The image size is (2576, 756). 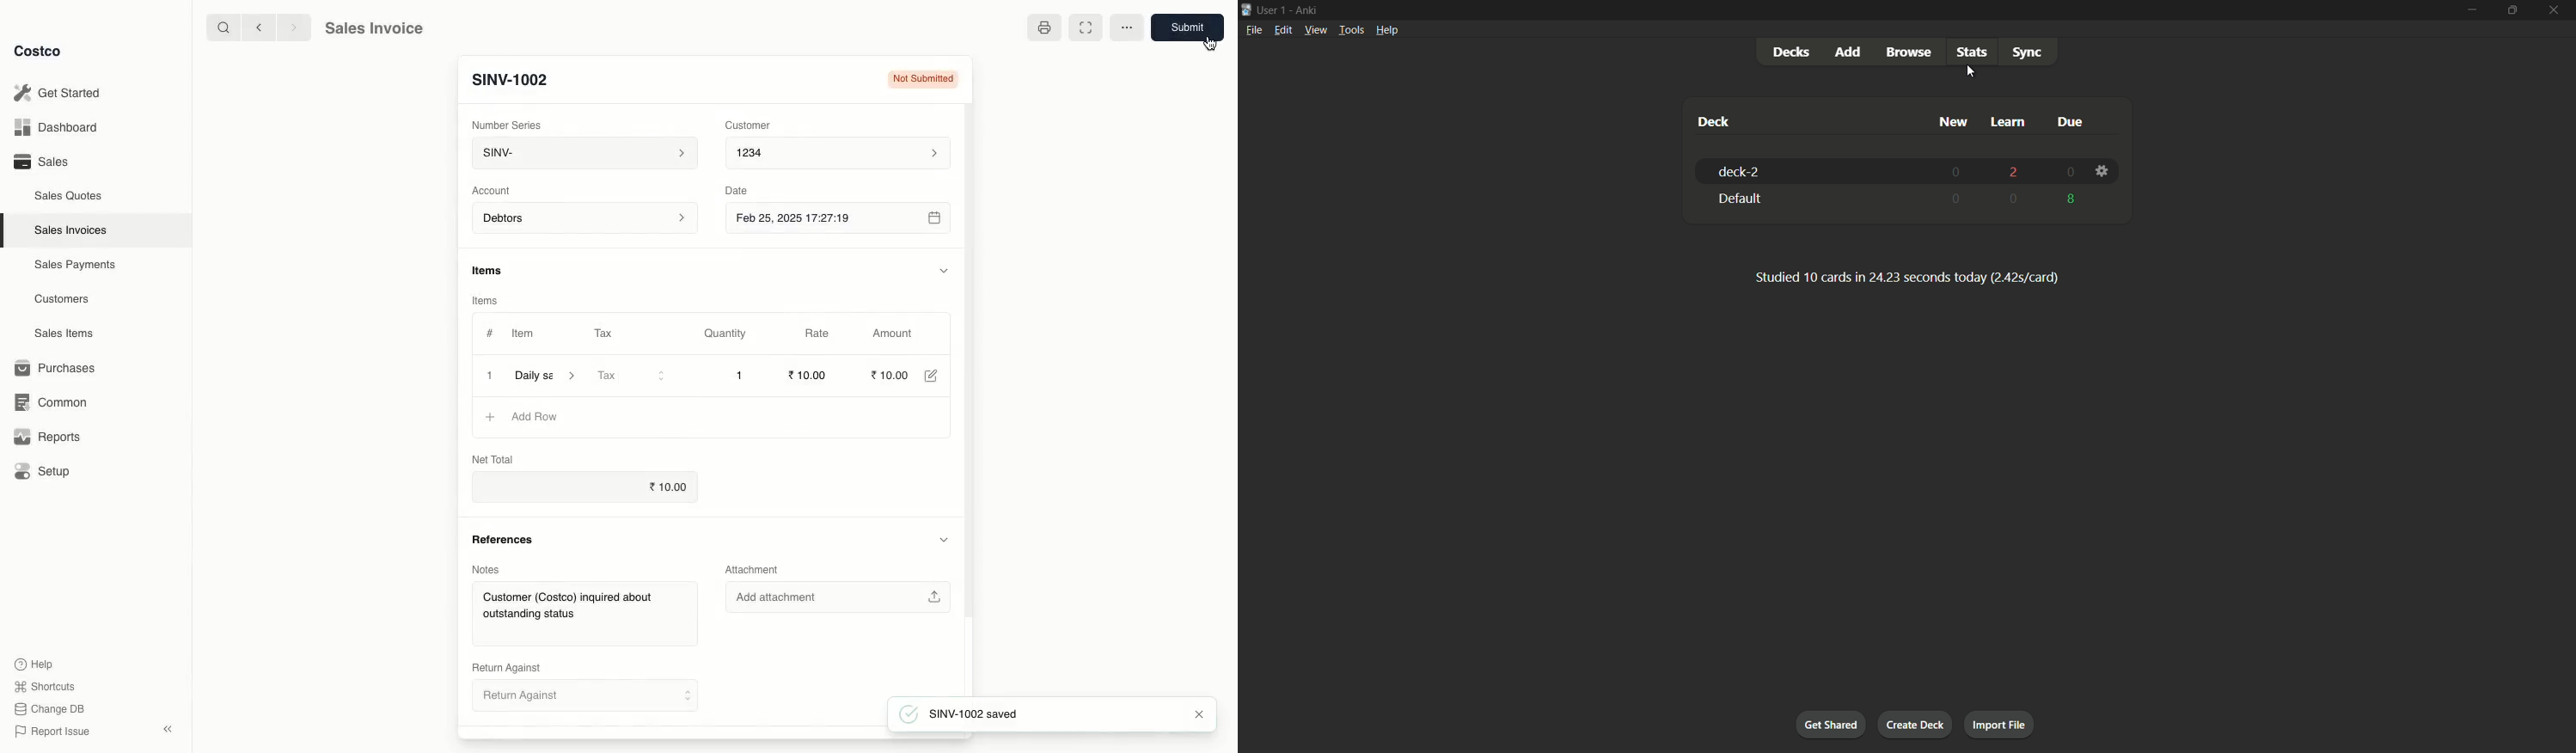 I want to click on Help, so click(x=1389, y=33).